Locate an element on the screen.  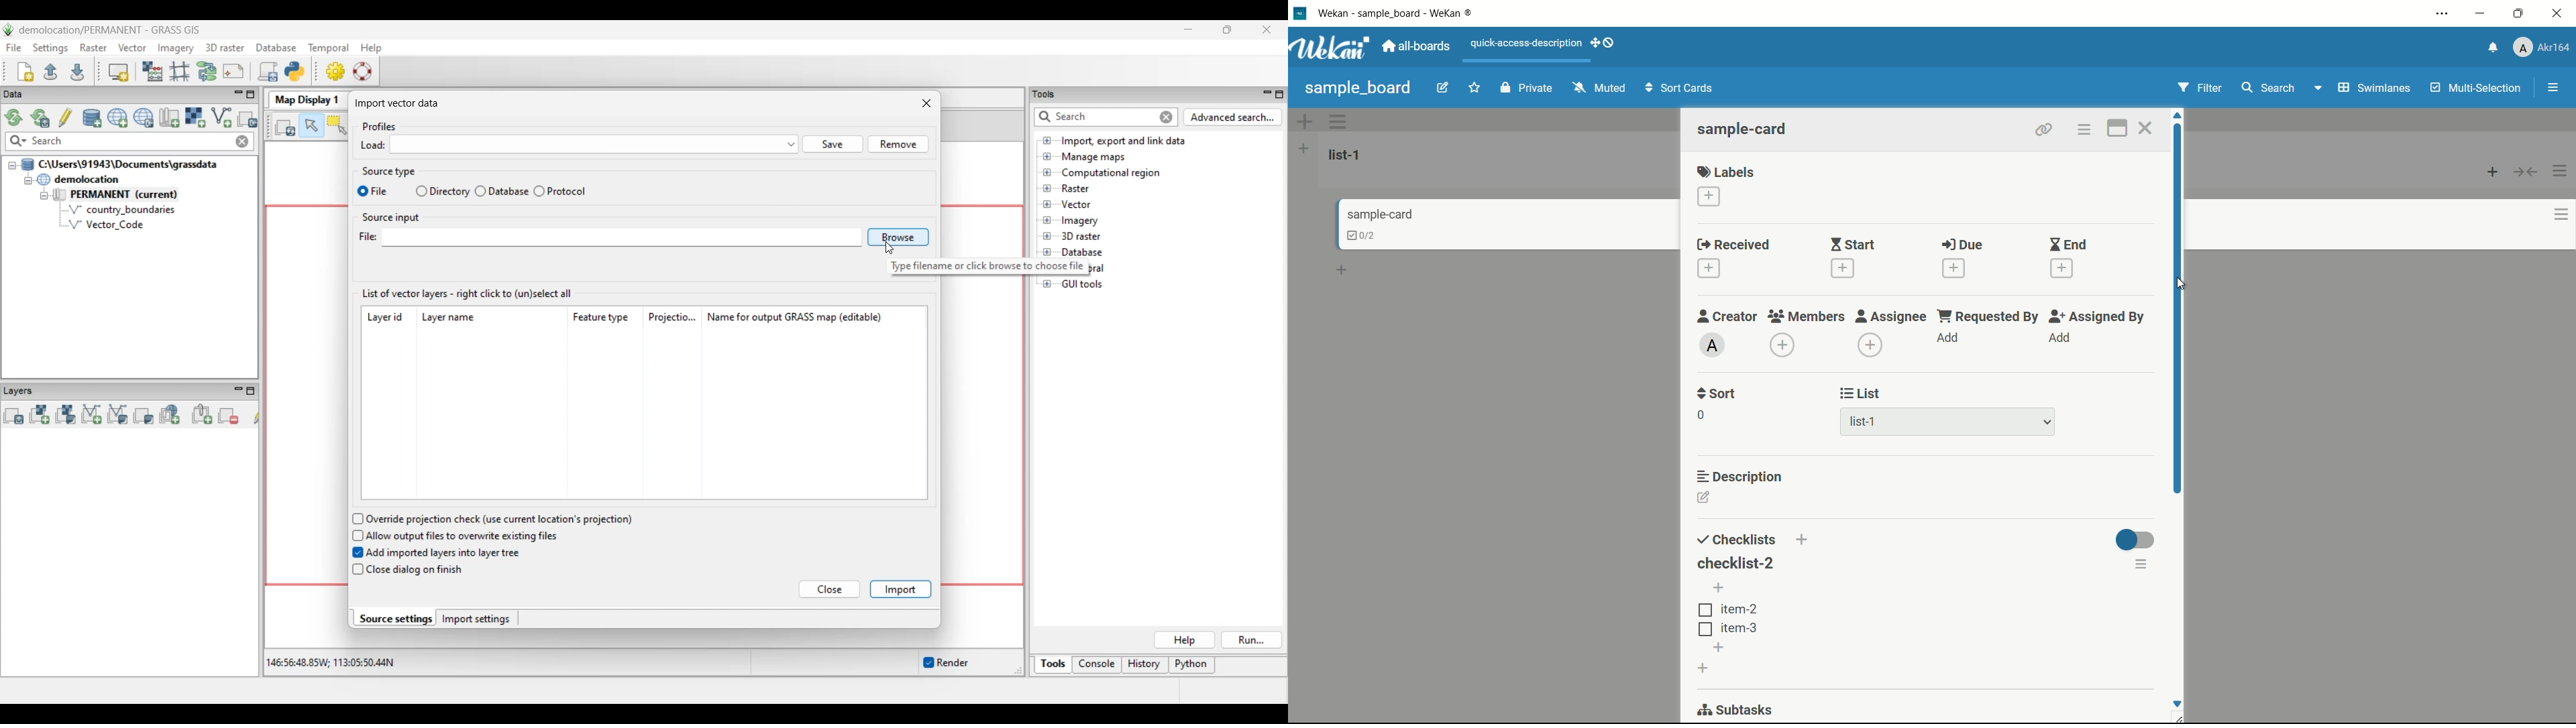
profile is located at coordinates (2544, 48).